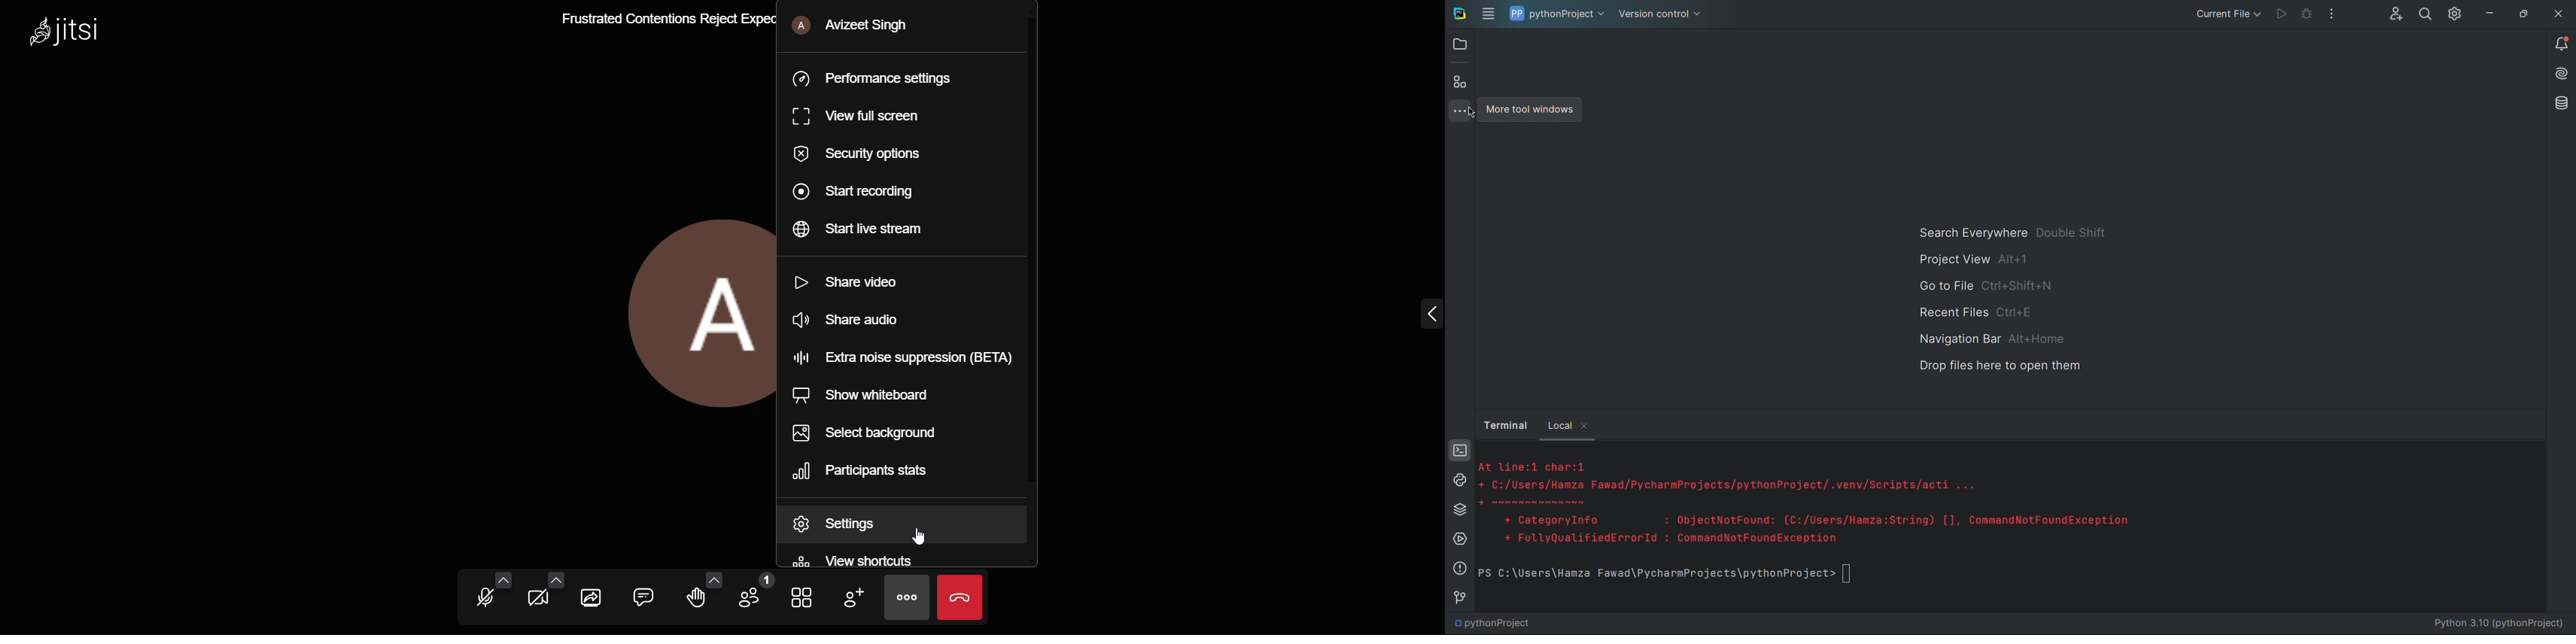 This screenshot has height=644, width=2576. Describe the element at coordinates (710, 571) in the screenshot. I see `add more reactions` at that location.